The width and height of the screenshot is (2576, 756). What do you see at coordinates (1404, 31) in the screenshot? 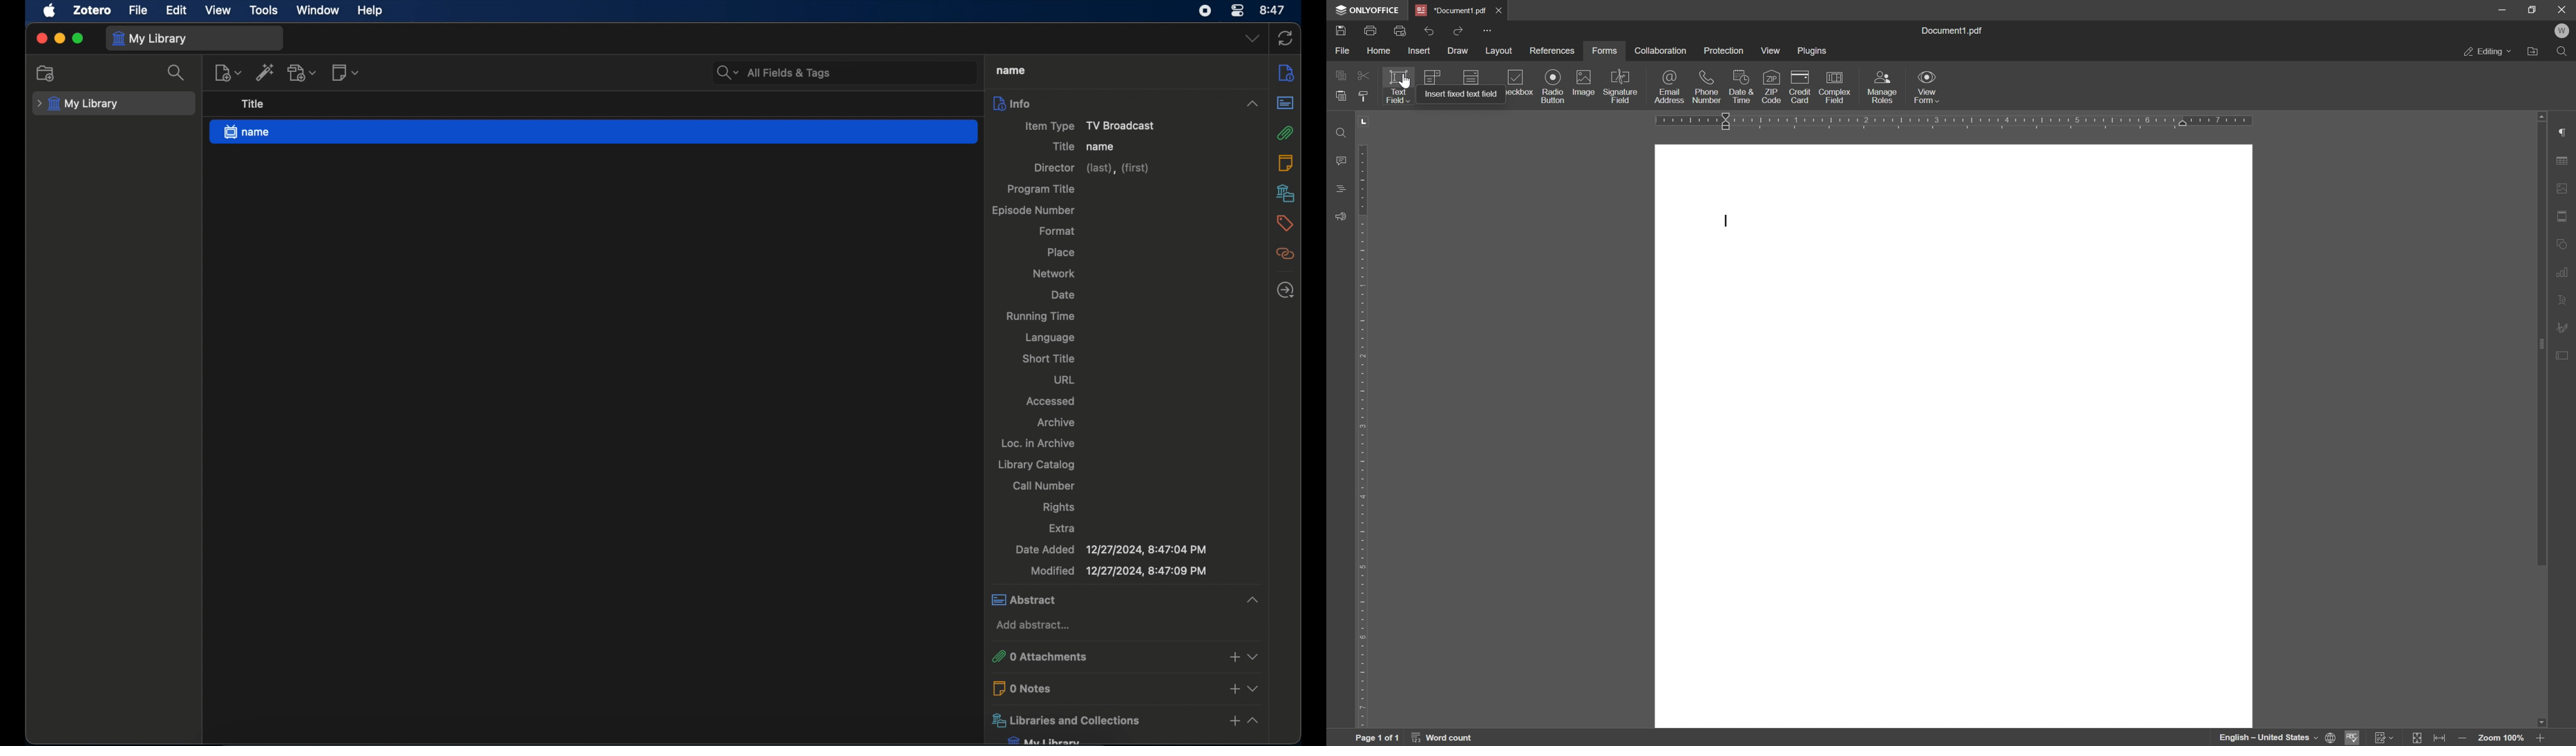
I see `quick print` at bounding box center [1404, 31].